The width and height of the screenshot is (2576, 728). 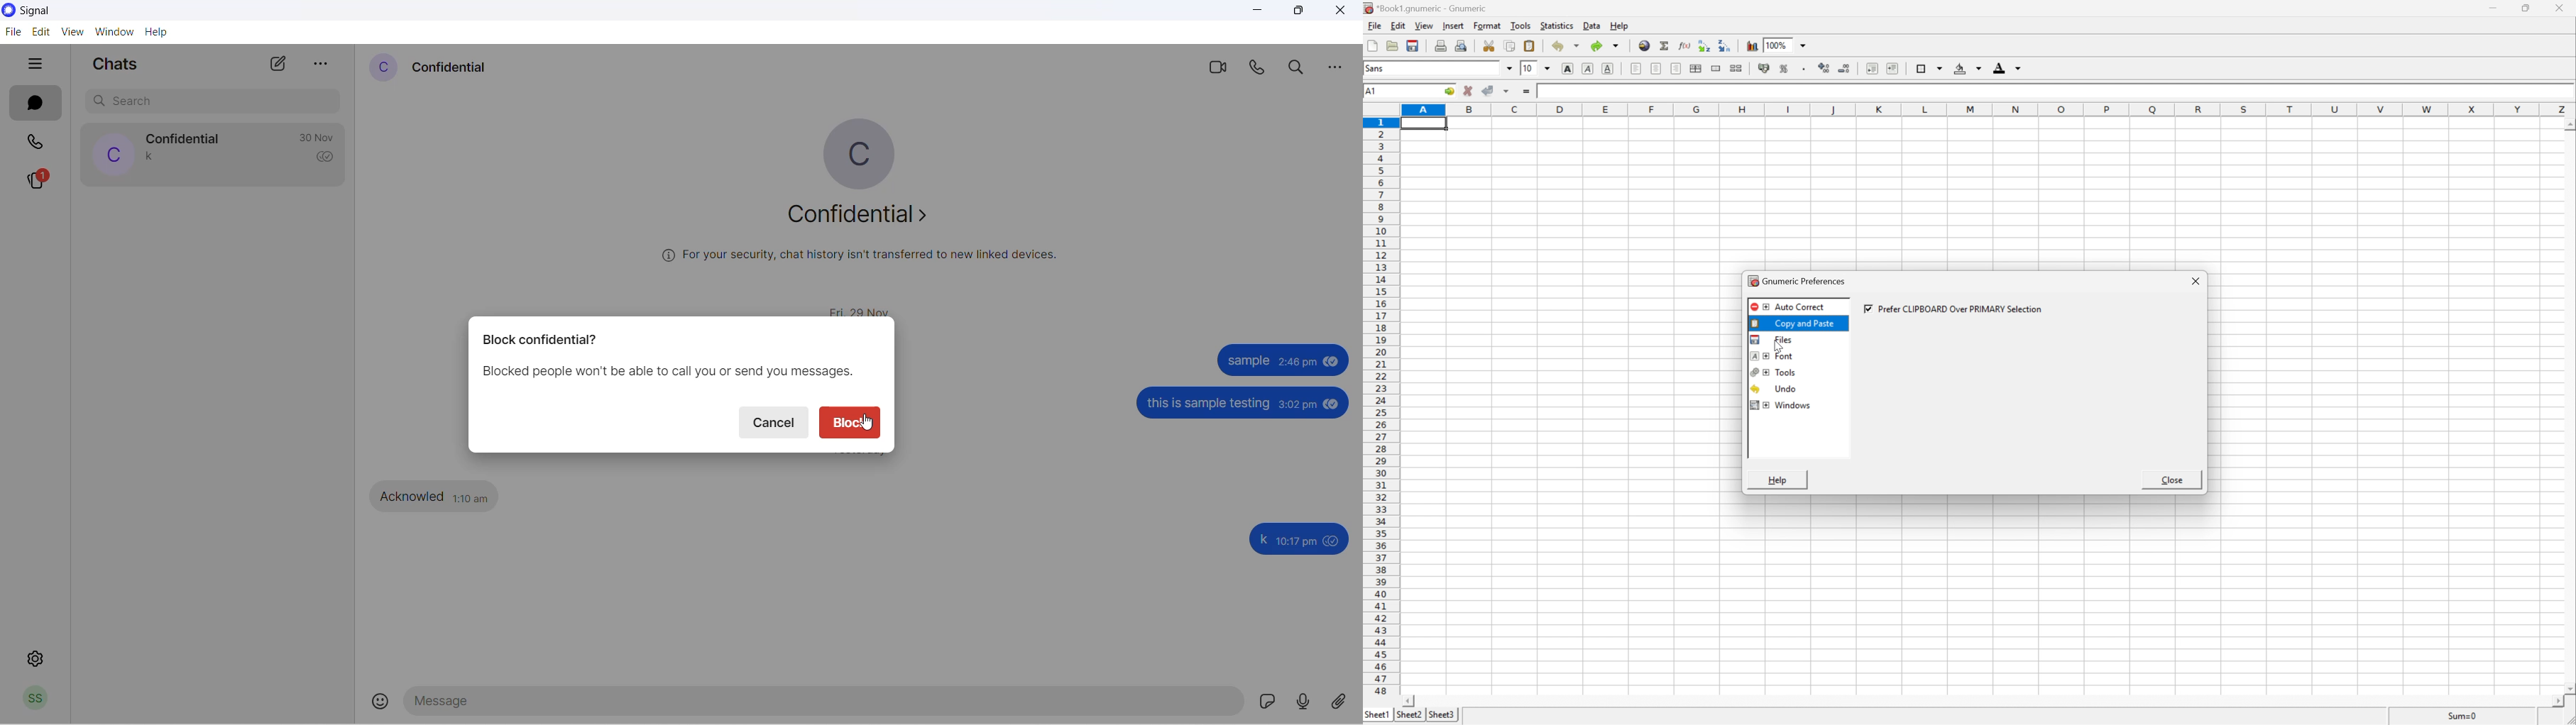 I want to click on tools, so click(x=1774, y=374).